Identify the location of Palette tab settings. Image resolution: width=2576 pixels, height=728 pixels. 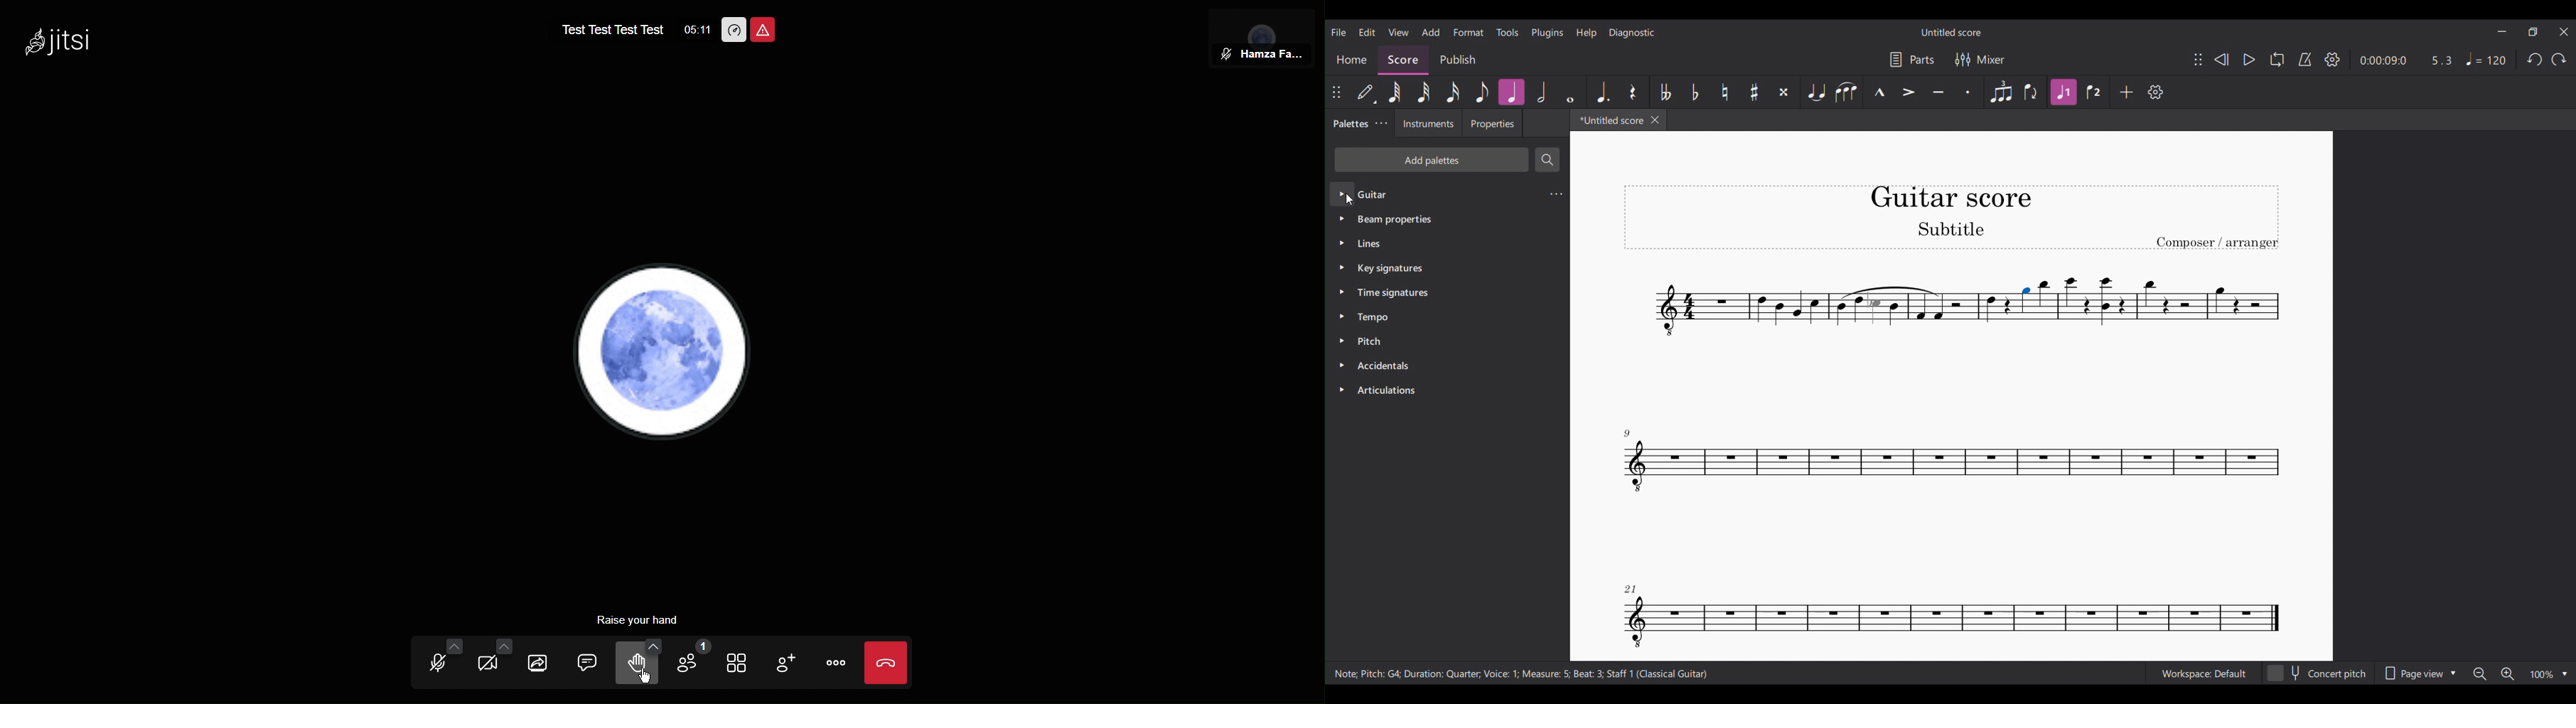
(1382, 123).